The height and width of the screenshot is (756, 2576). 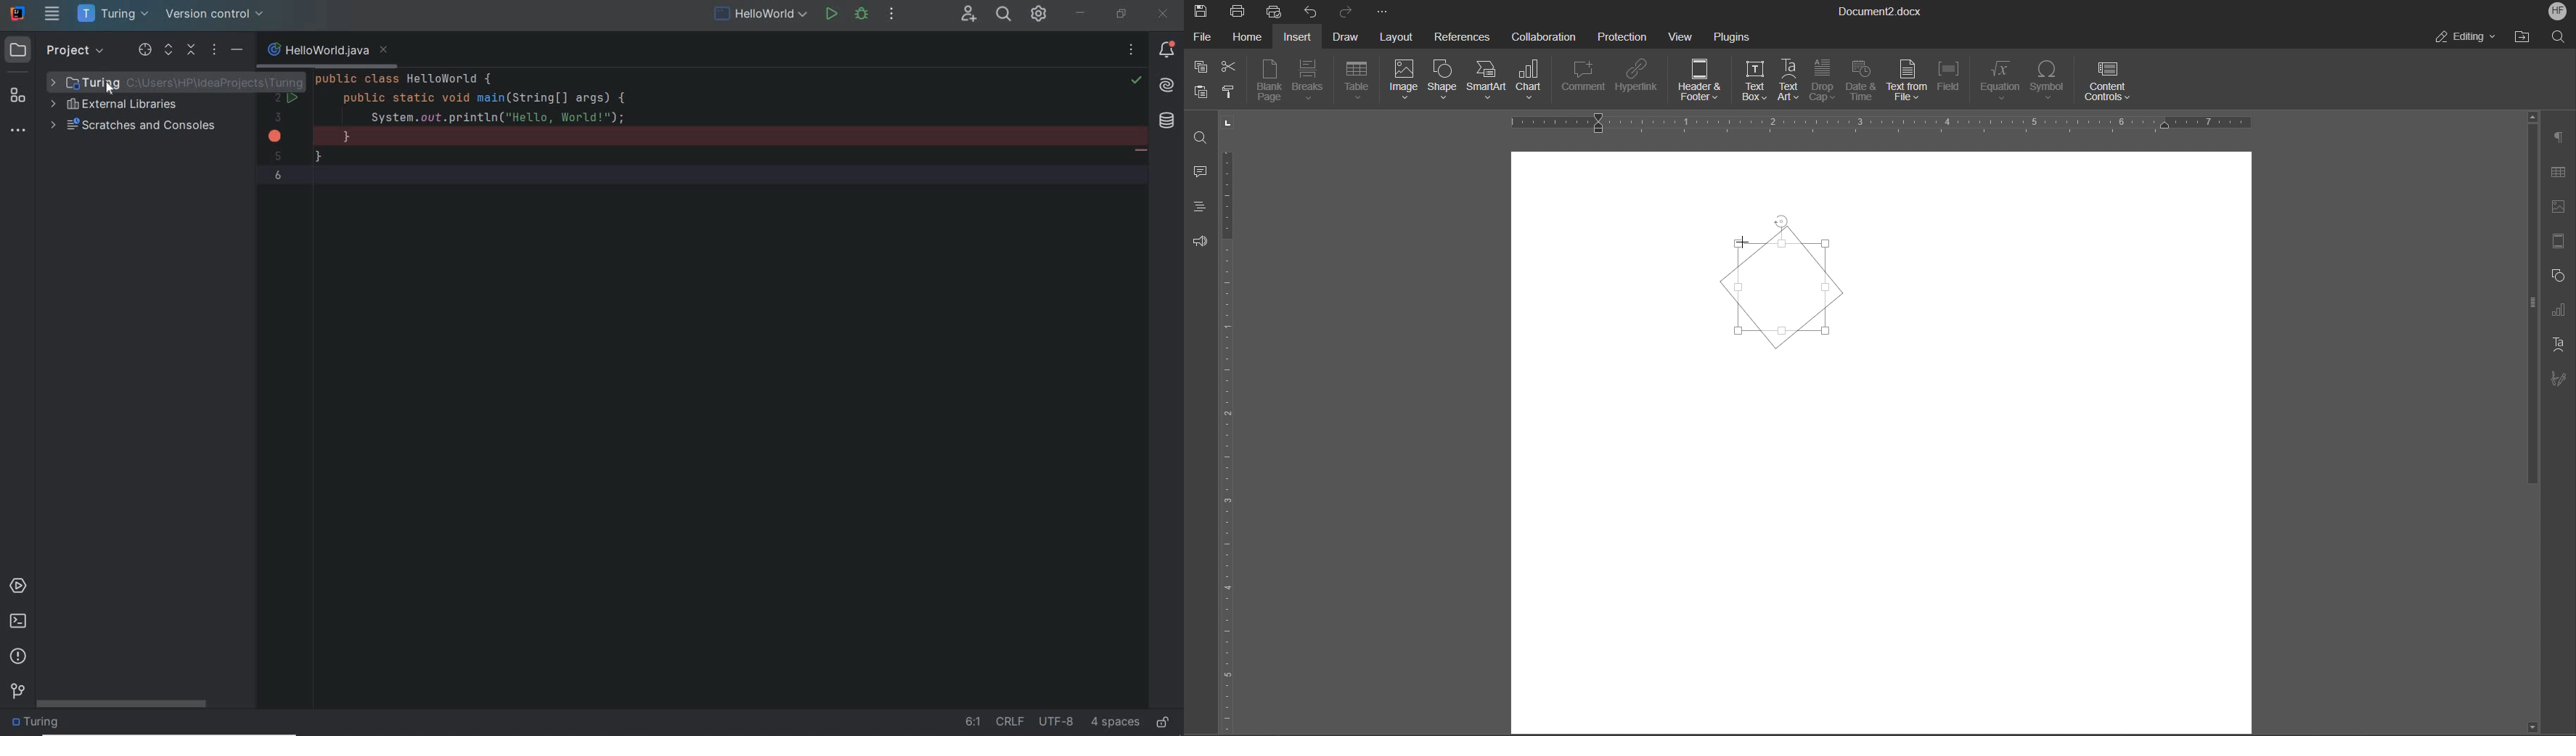 I want to click on Content Controls, so click(x=2109, y=81).